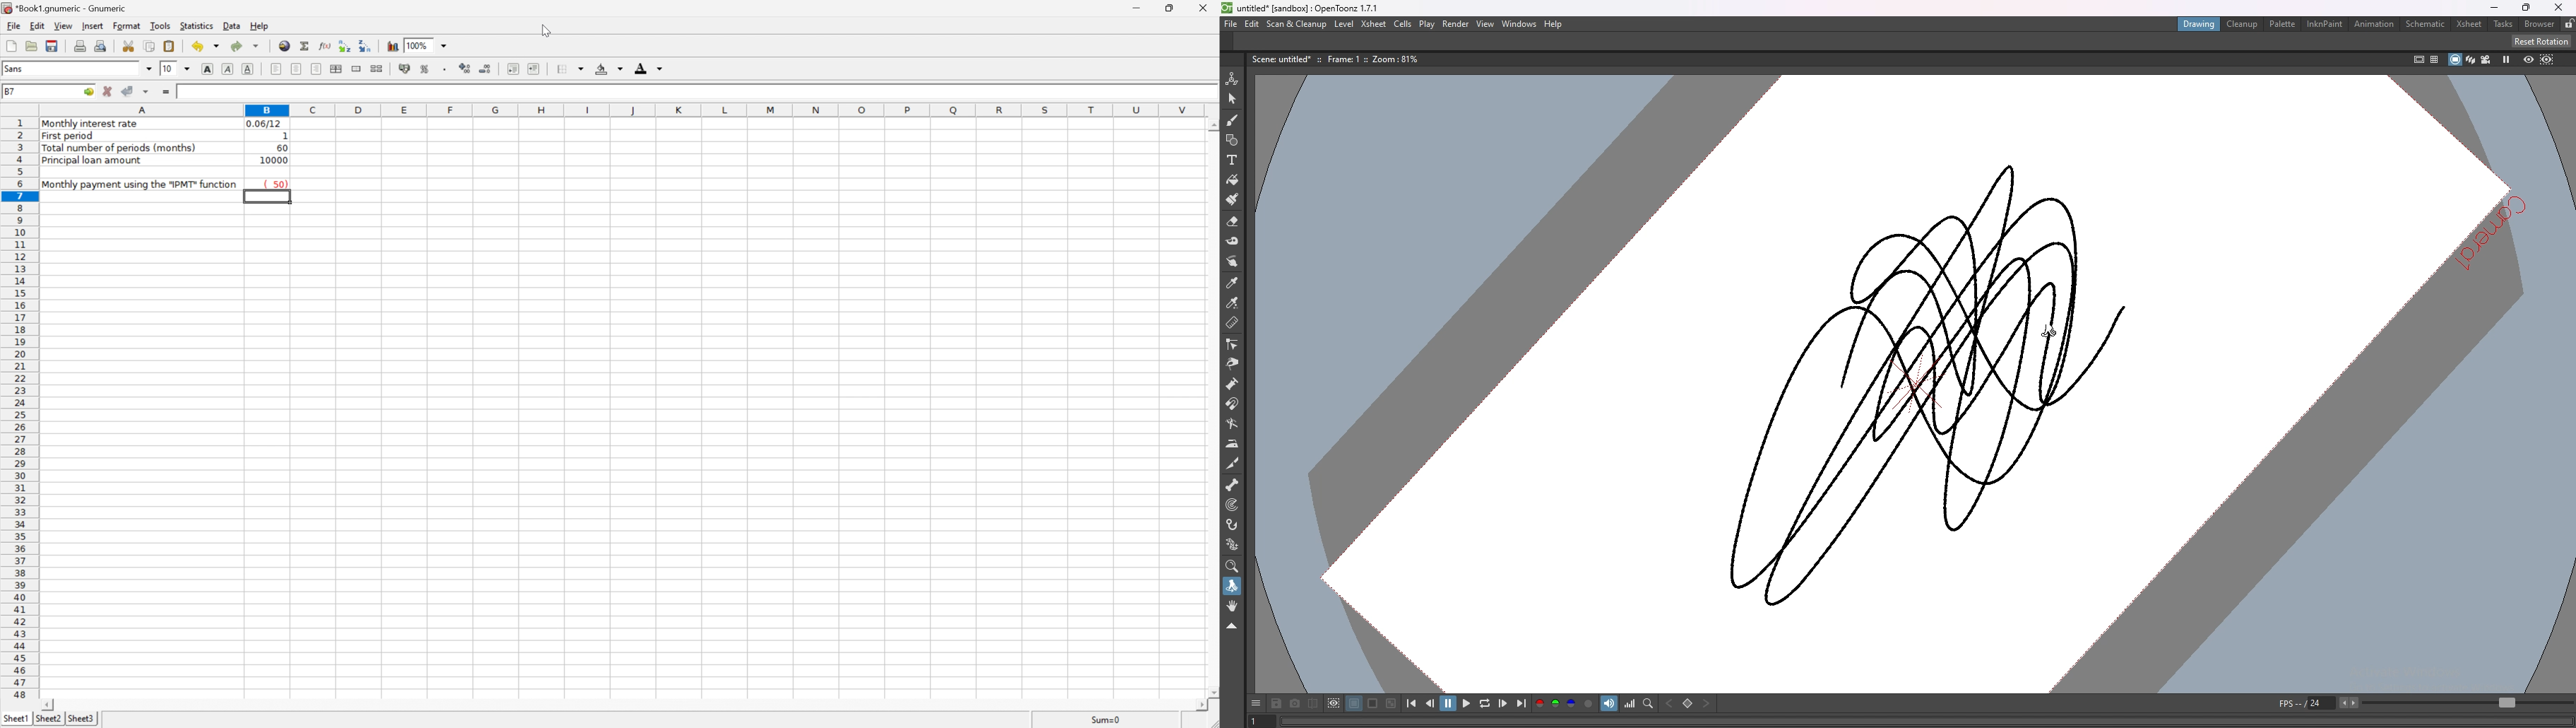  What do you see at coordinates (324, 46) in the screenshot?
I see `Edit function in current cell` at bounding box center [324, 46].